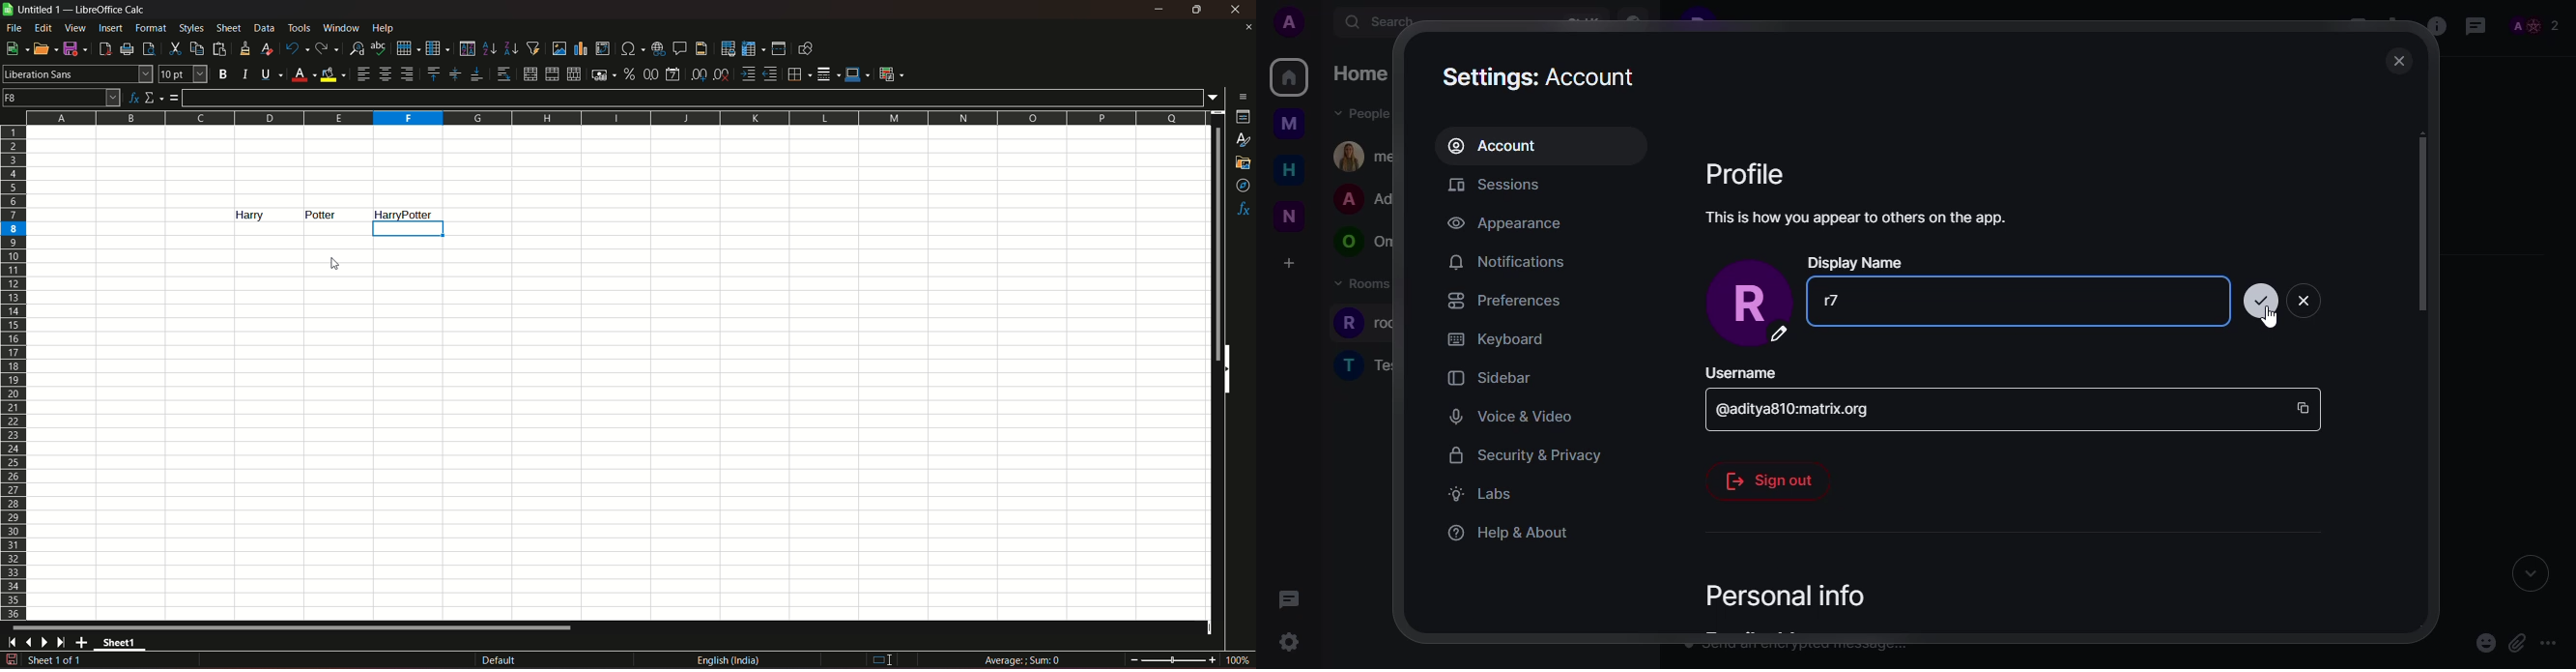 The image size is (2576, 672). Describe the element at coordinates (2436, 27) in the screenshot. I see `info` at that location.